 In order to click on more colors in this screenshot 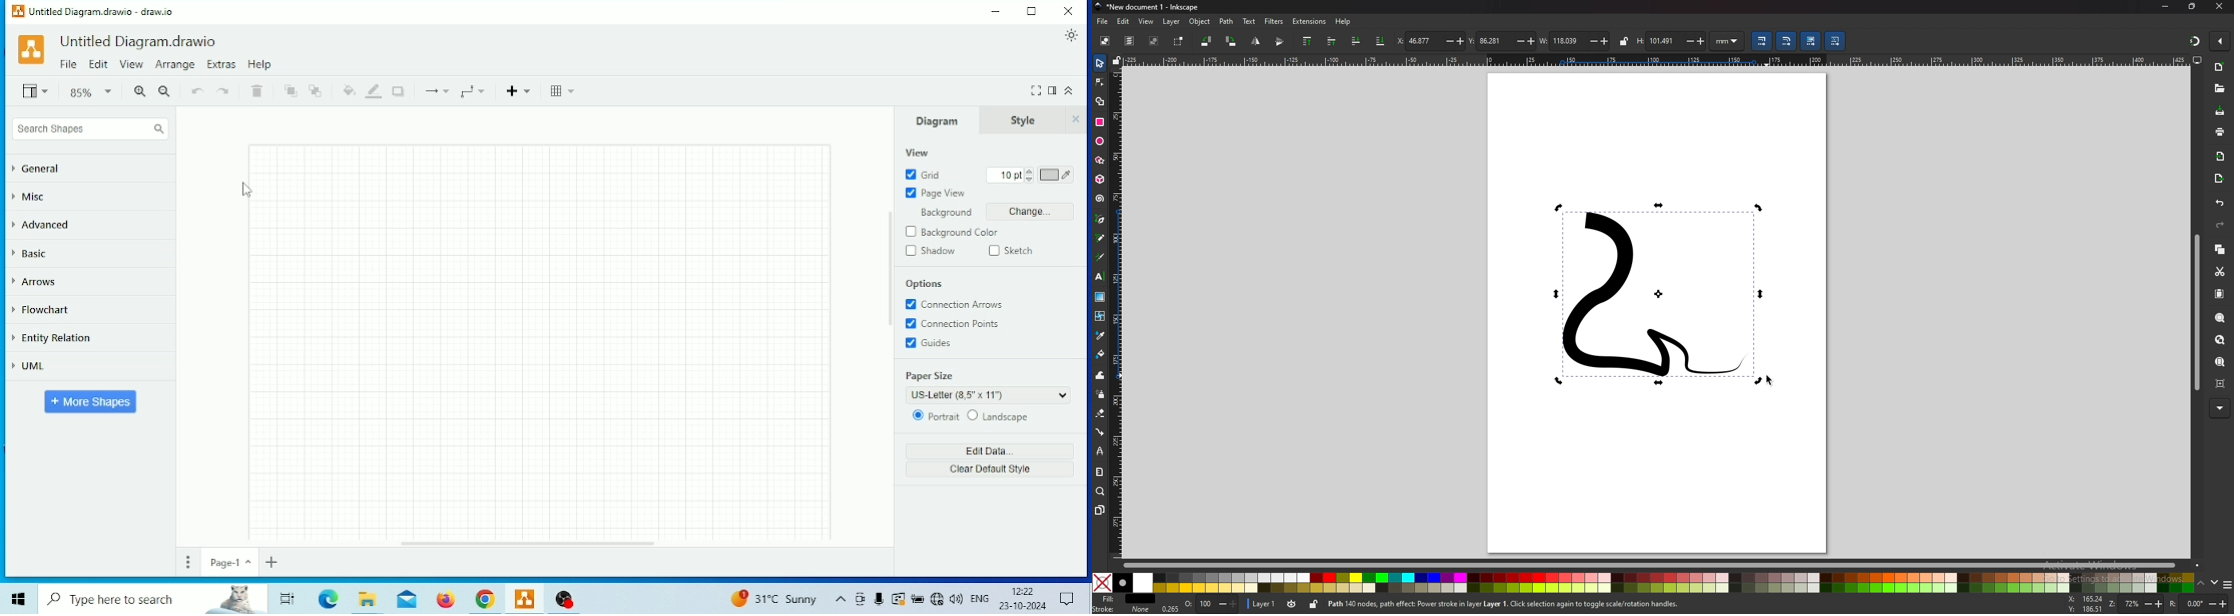, I will do `click(2227, 584)`.